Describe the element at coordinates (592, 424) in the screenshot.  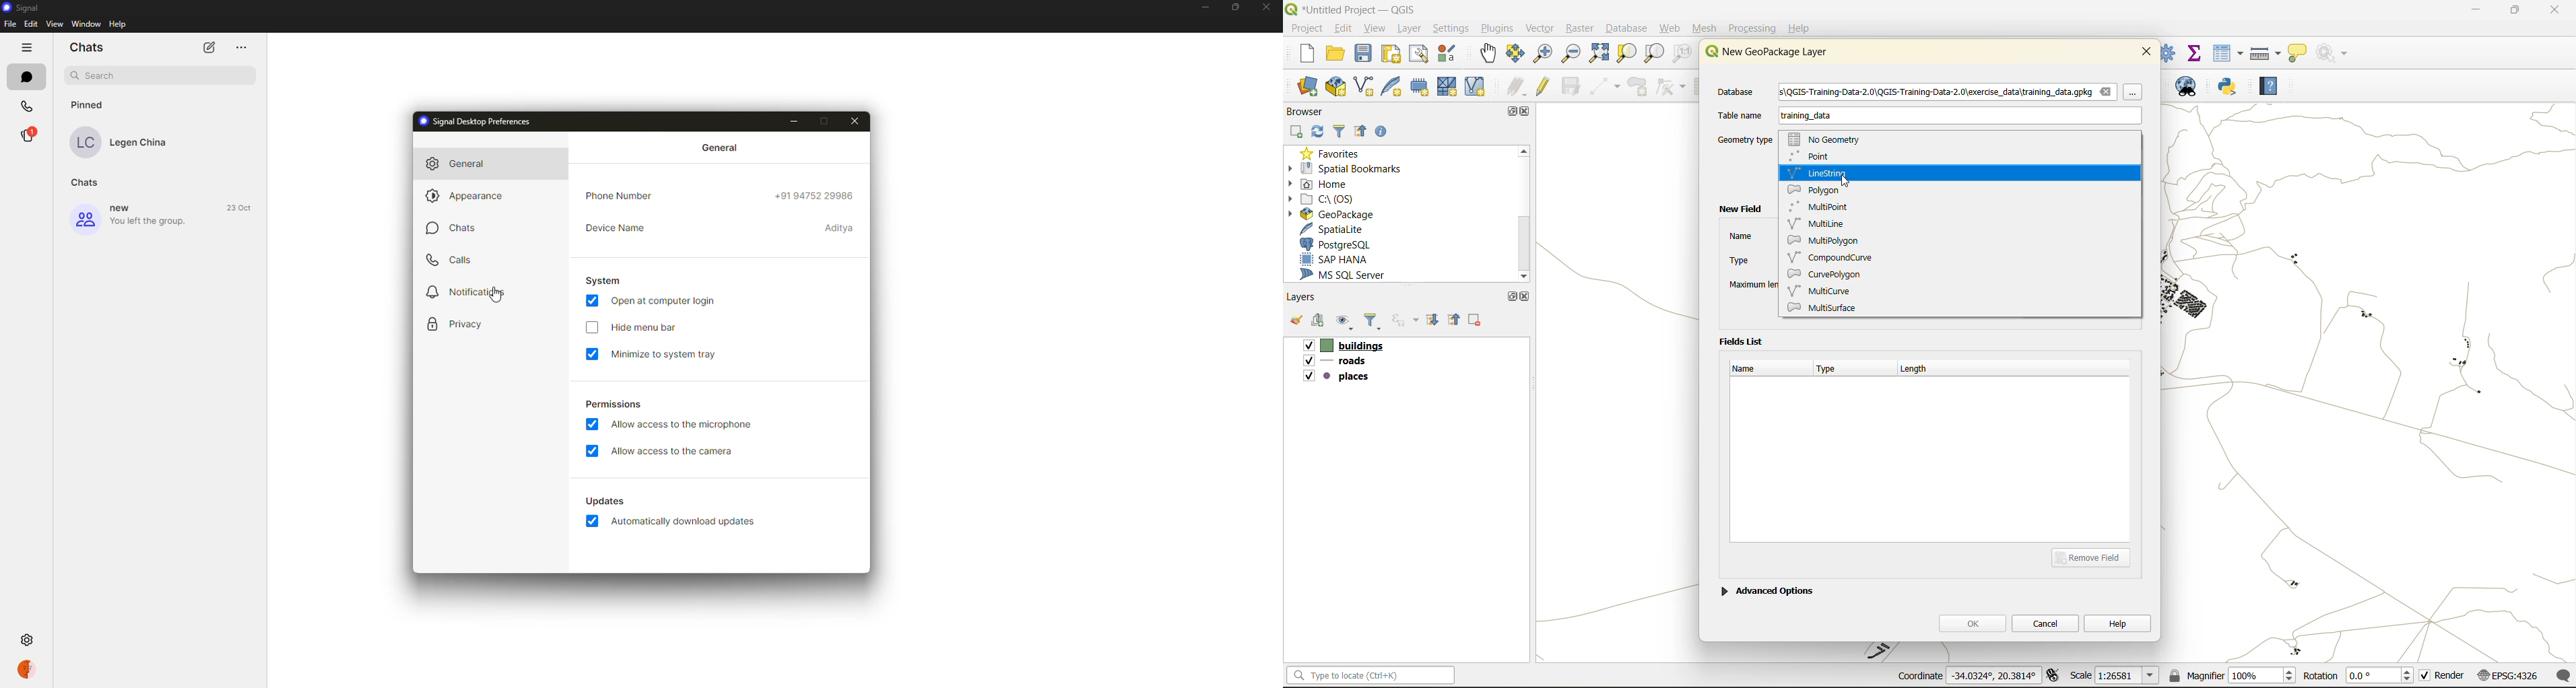
I see `selected` at that location.